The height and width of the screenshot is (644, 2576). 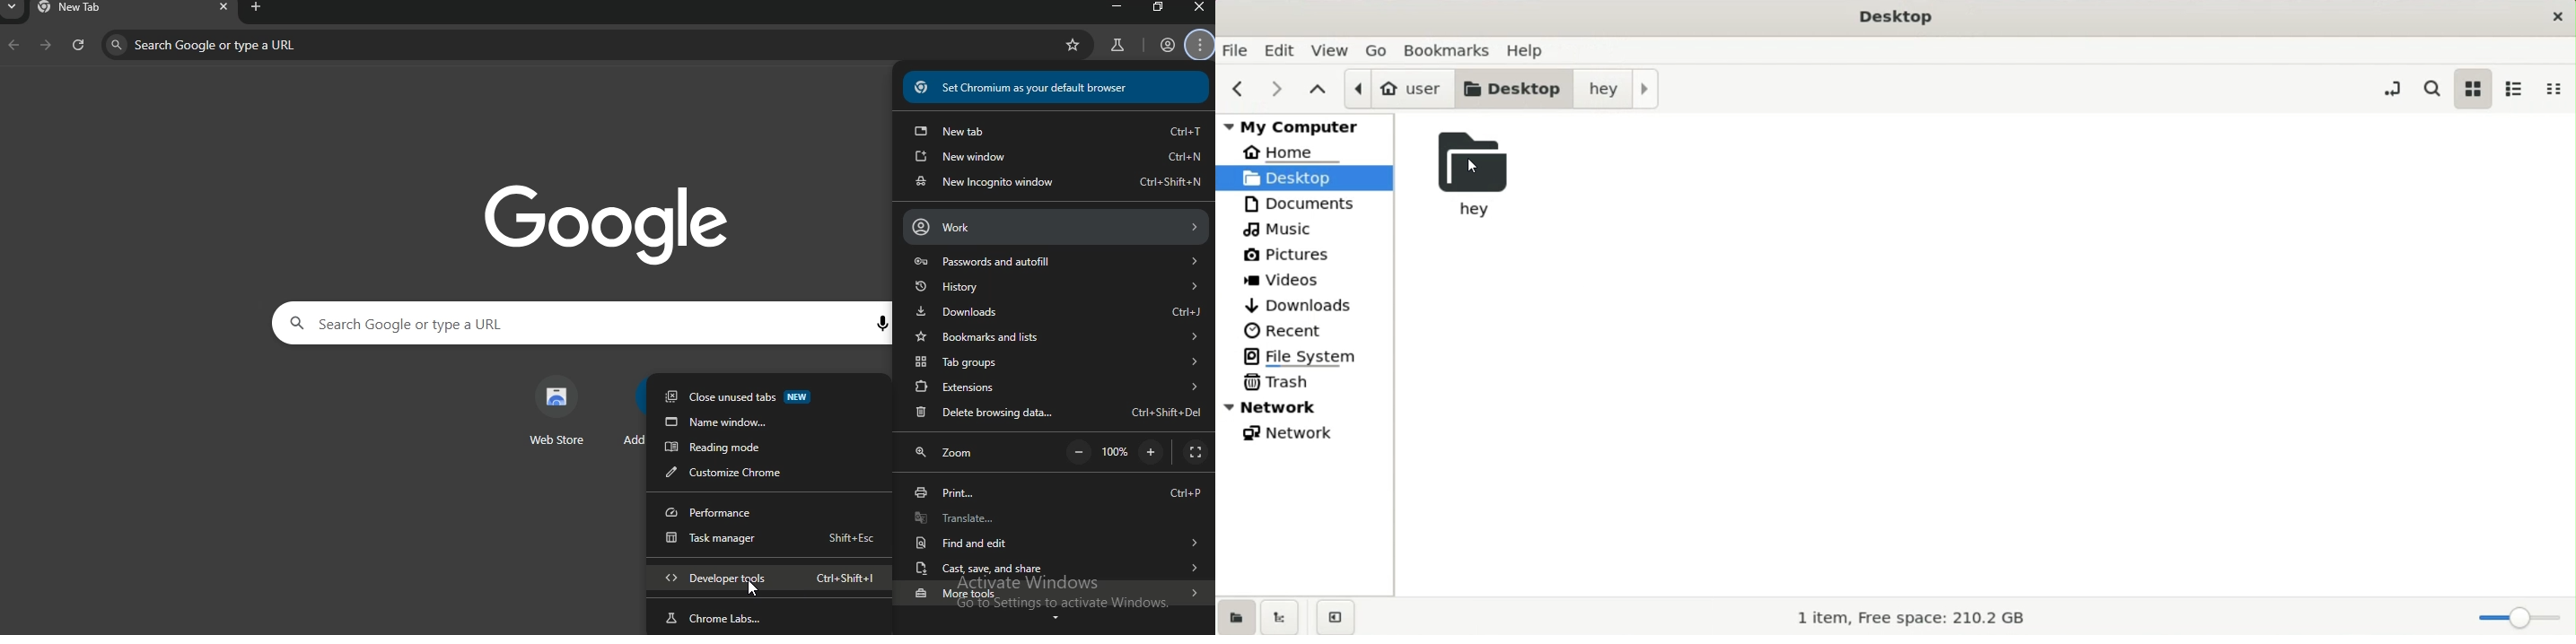 I want to click on task manager, so click(x=767, y=542).